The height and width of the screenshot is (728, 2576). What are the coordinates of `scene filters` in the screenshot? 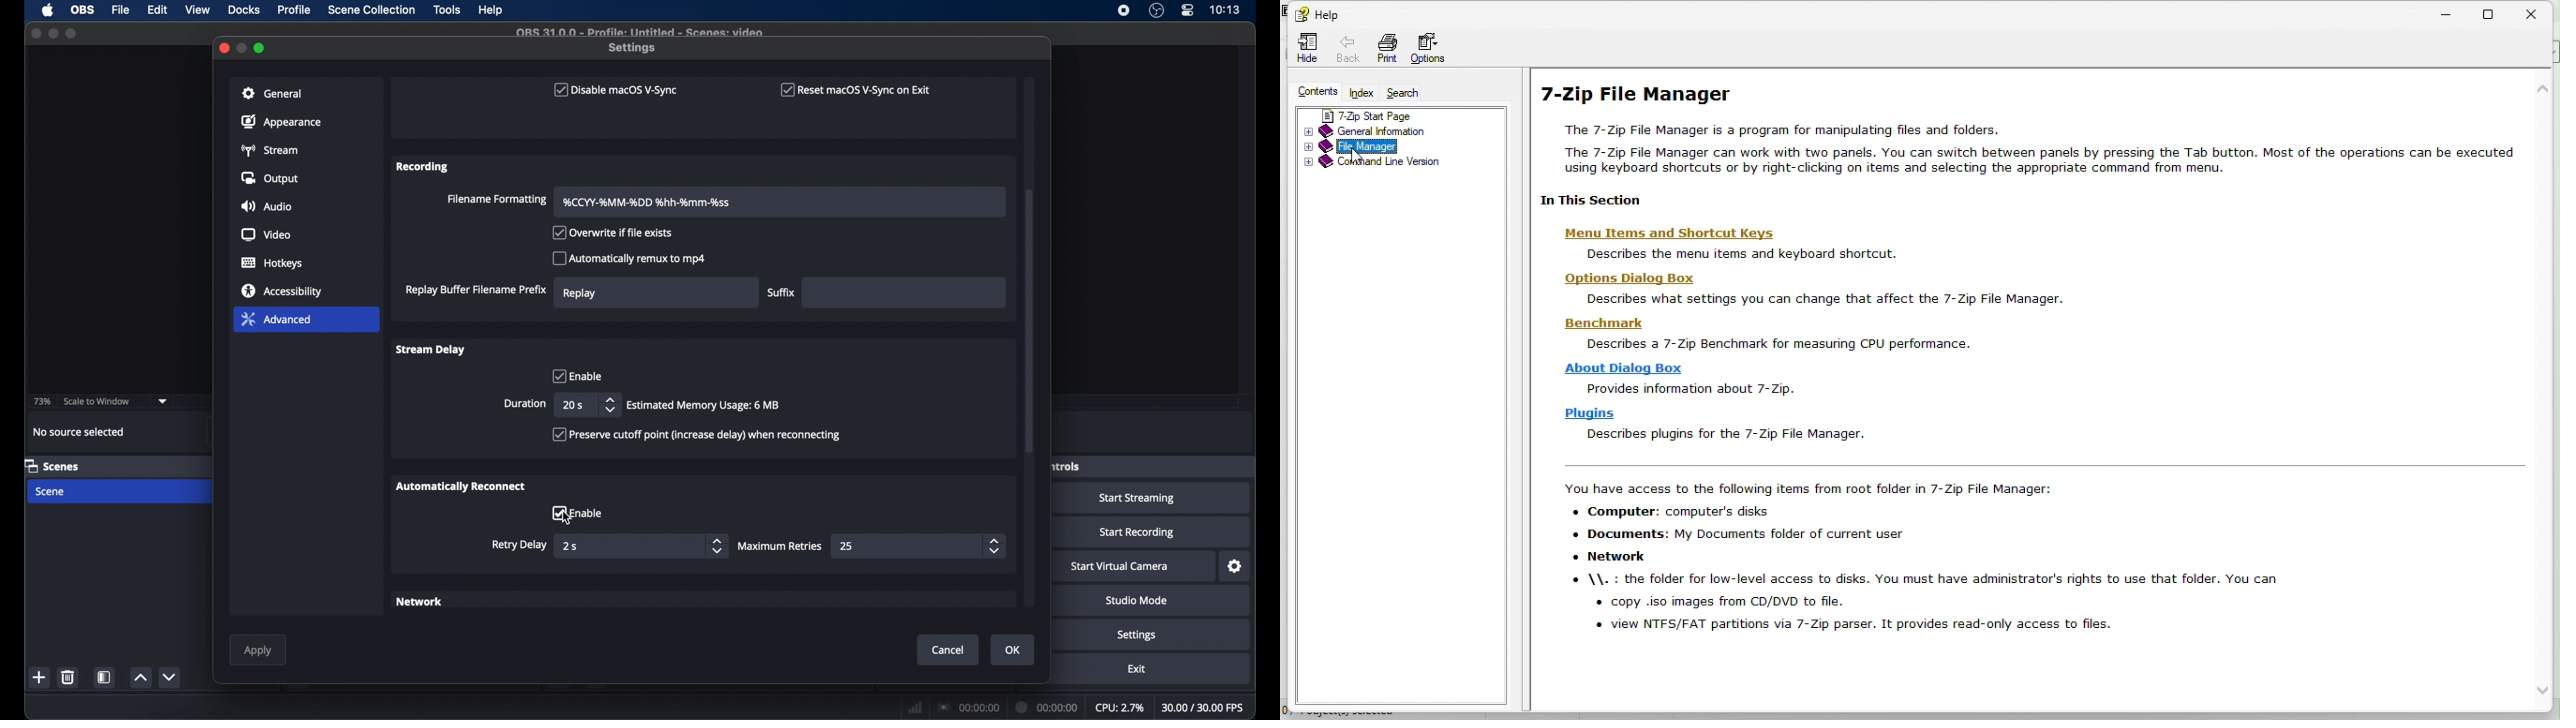 It's located at (105, 677).